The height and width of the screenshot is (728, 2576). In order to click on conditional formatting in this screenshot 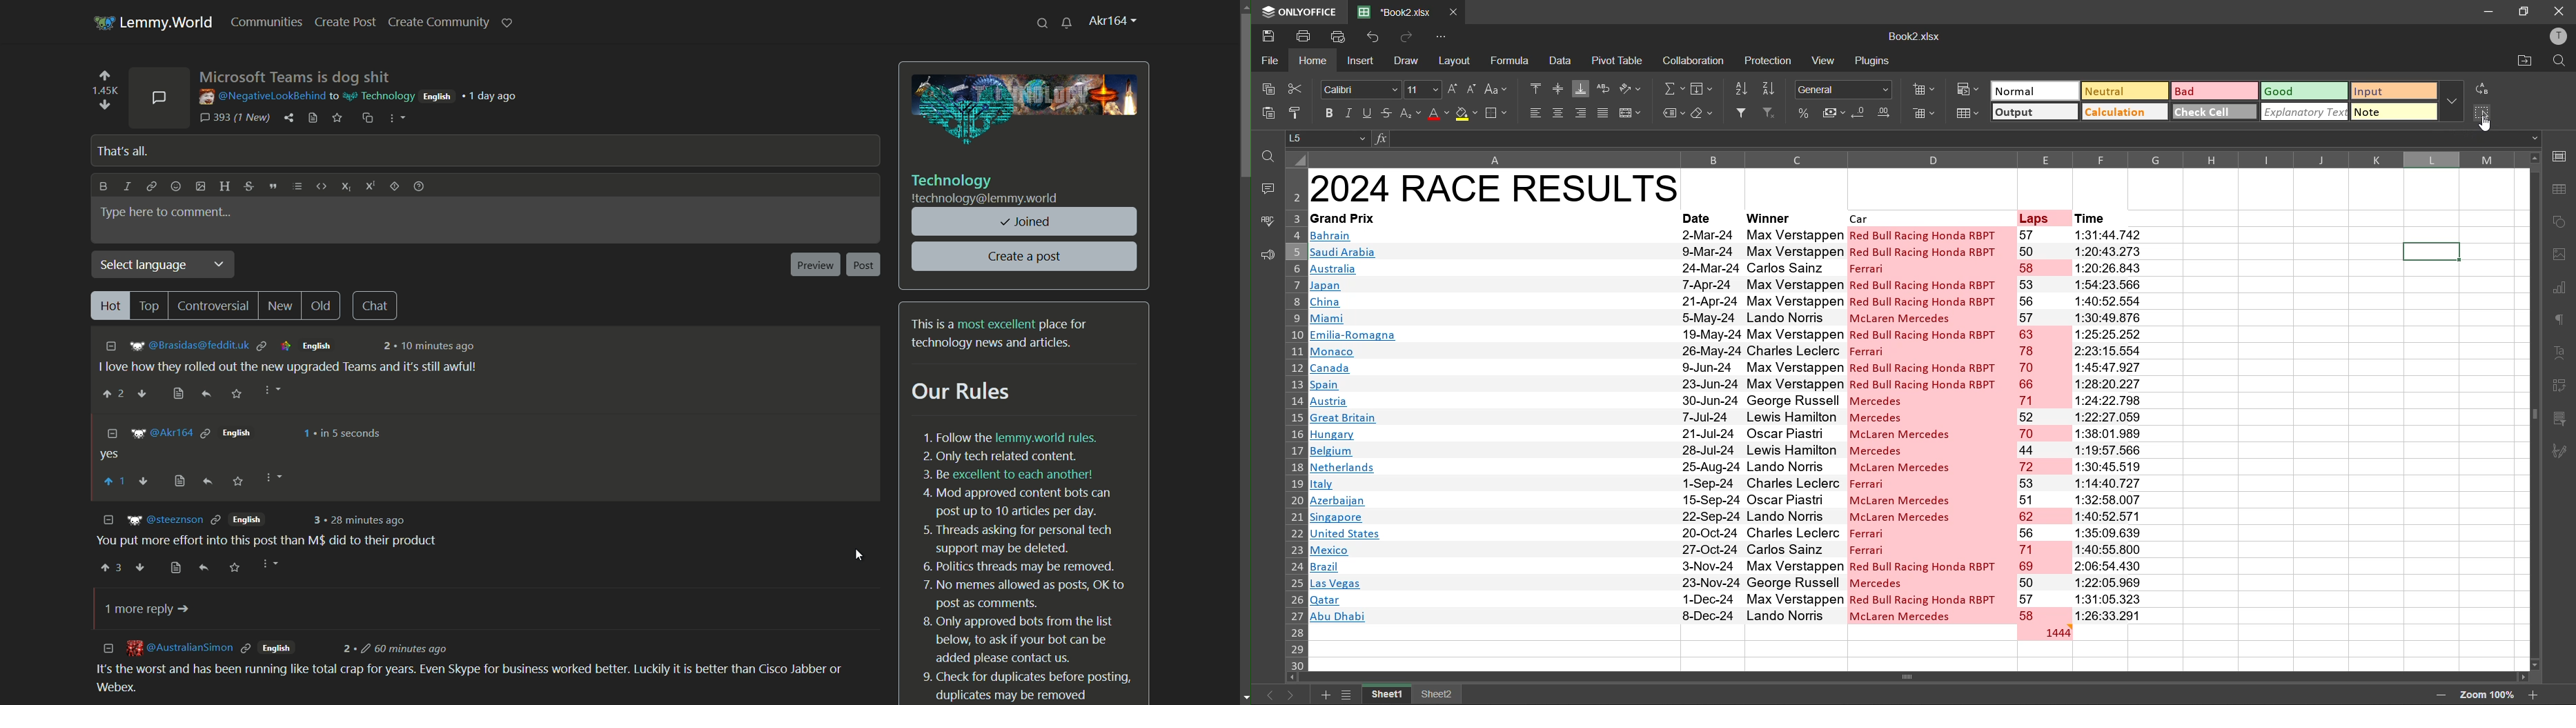, I will do `click(1966, 88)`.